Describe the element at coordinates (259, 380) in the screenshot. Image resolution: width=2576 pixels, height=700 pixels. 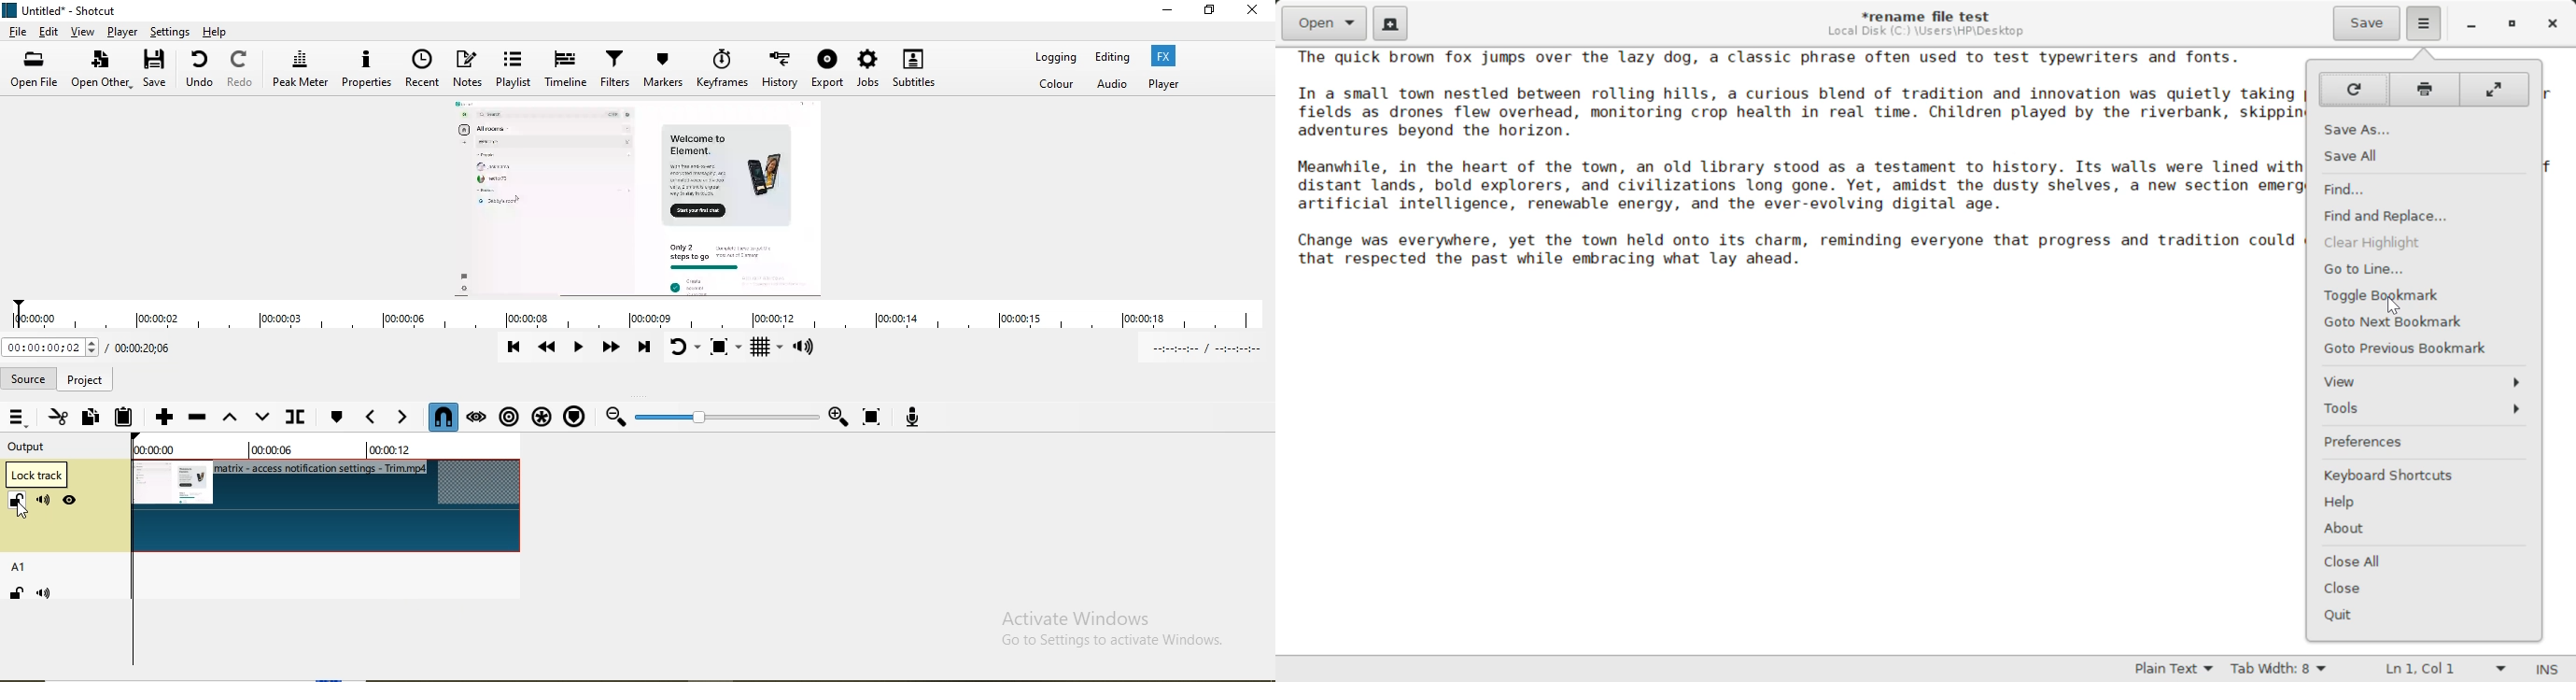
I see `text1` at that location.